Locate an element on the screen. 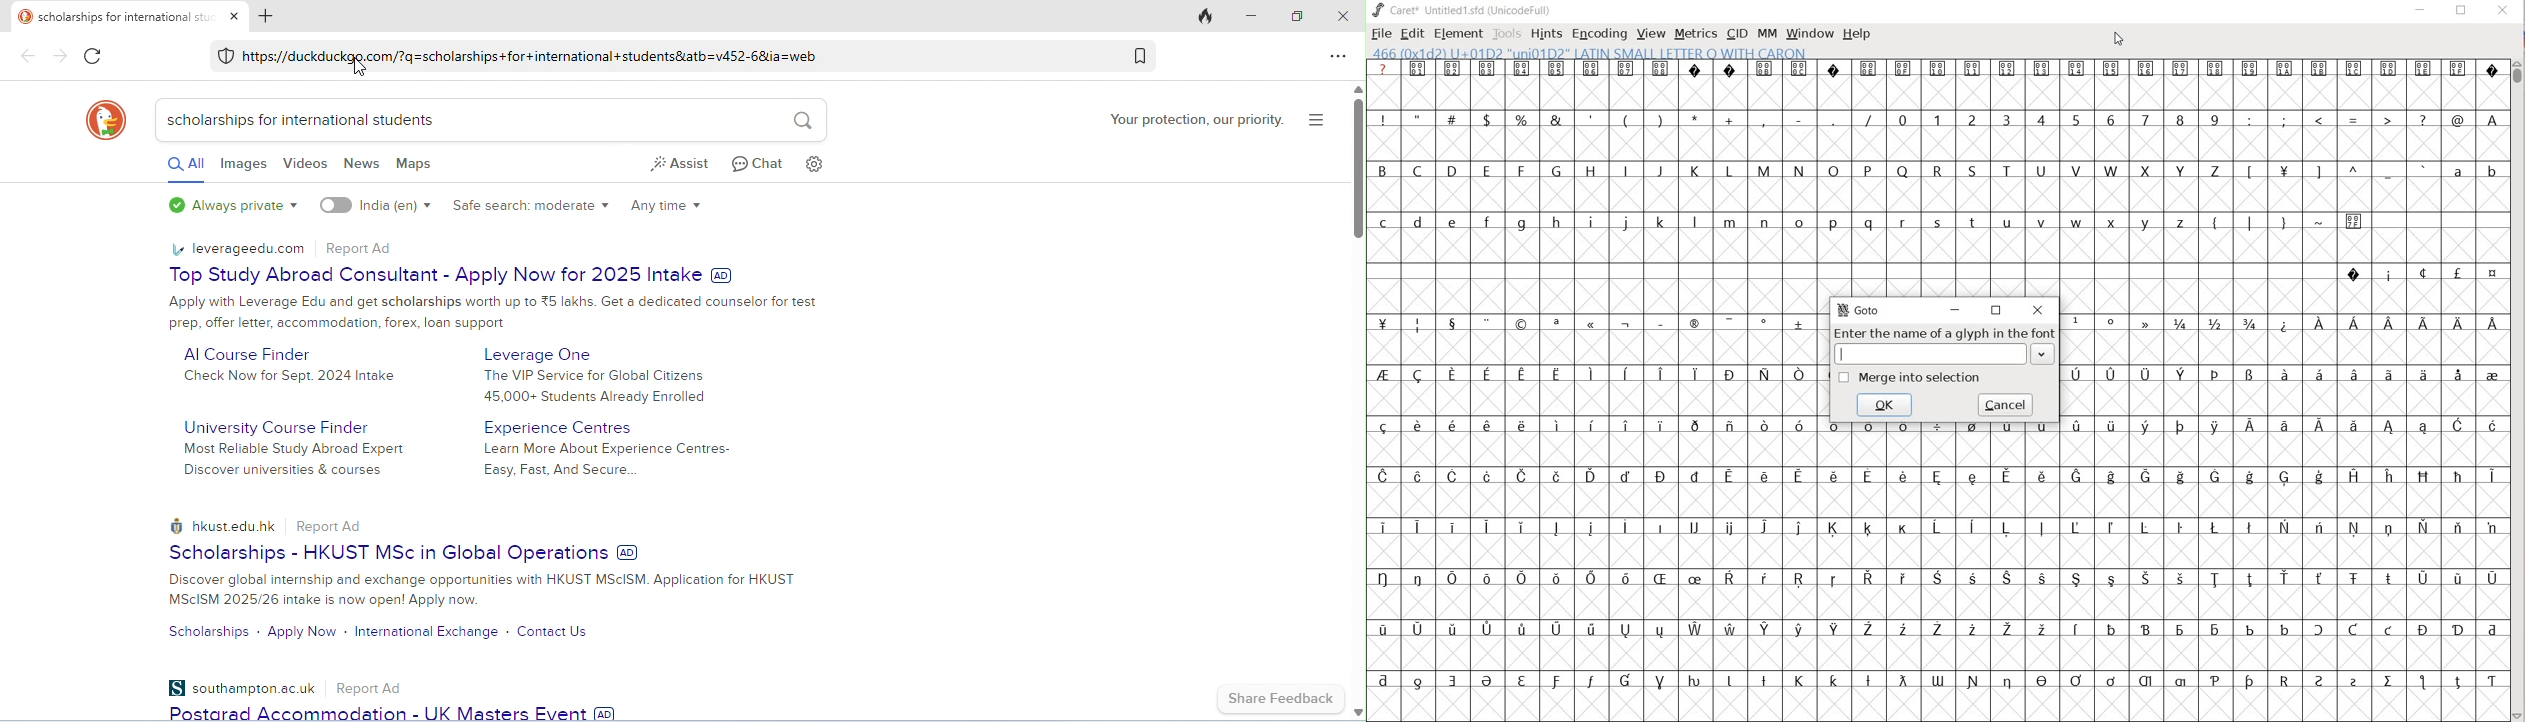 This screenshot has height=728, width=2548. glyph characters is located at coordinates (2166, 177).